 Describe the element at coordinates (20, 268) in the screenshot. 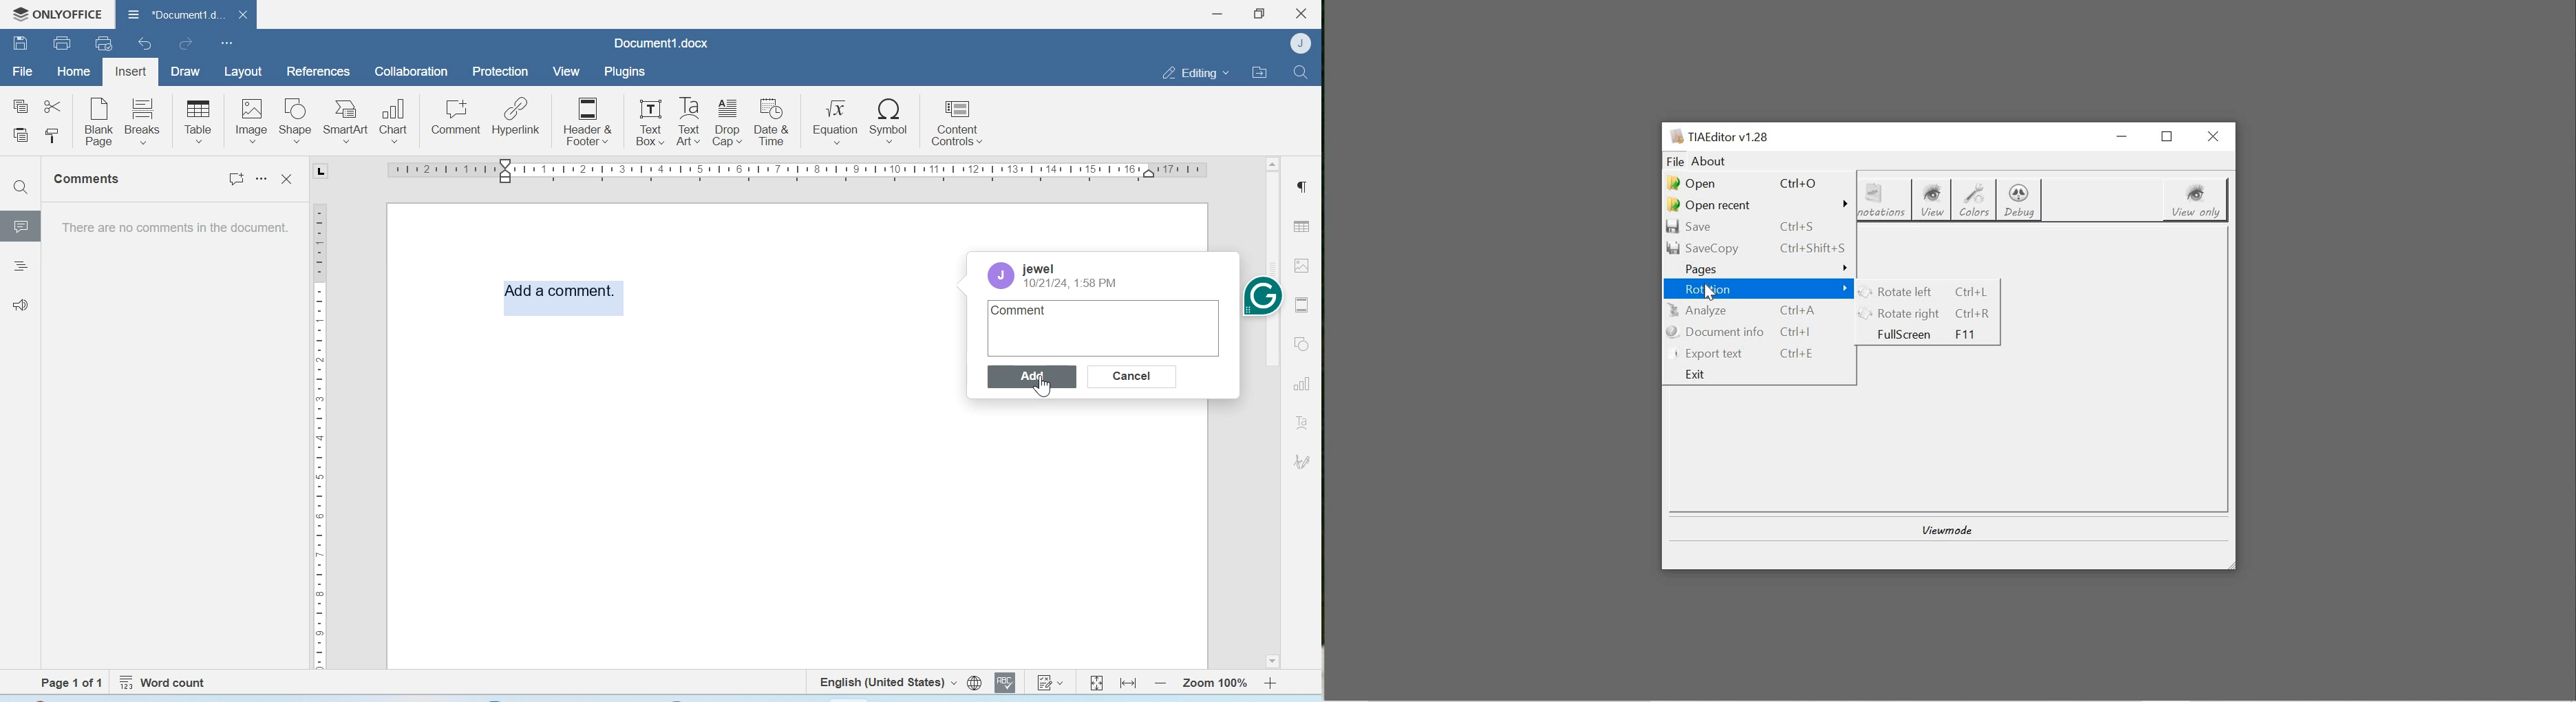

I see `Headings` at that location.